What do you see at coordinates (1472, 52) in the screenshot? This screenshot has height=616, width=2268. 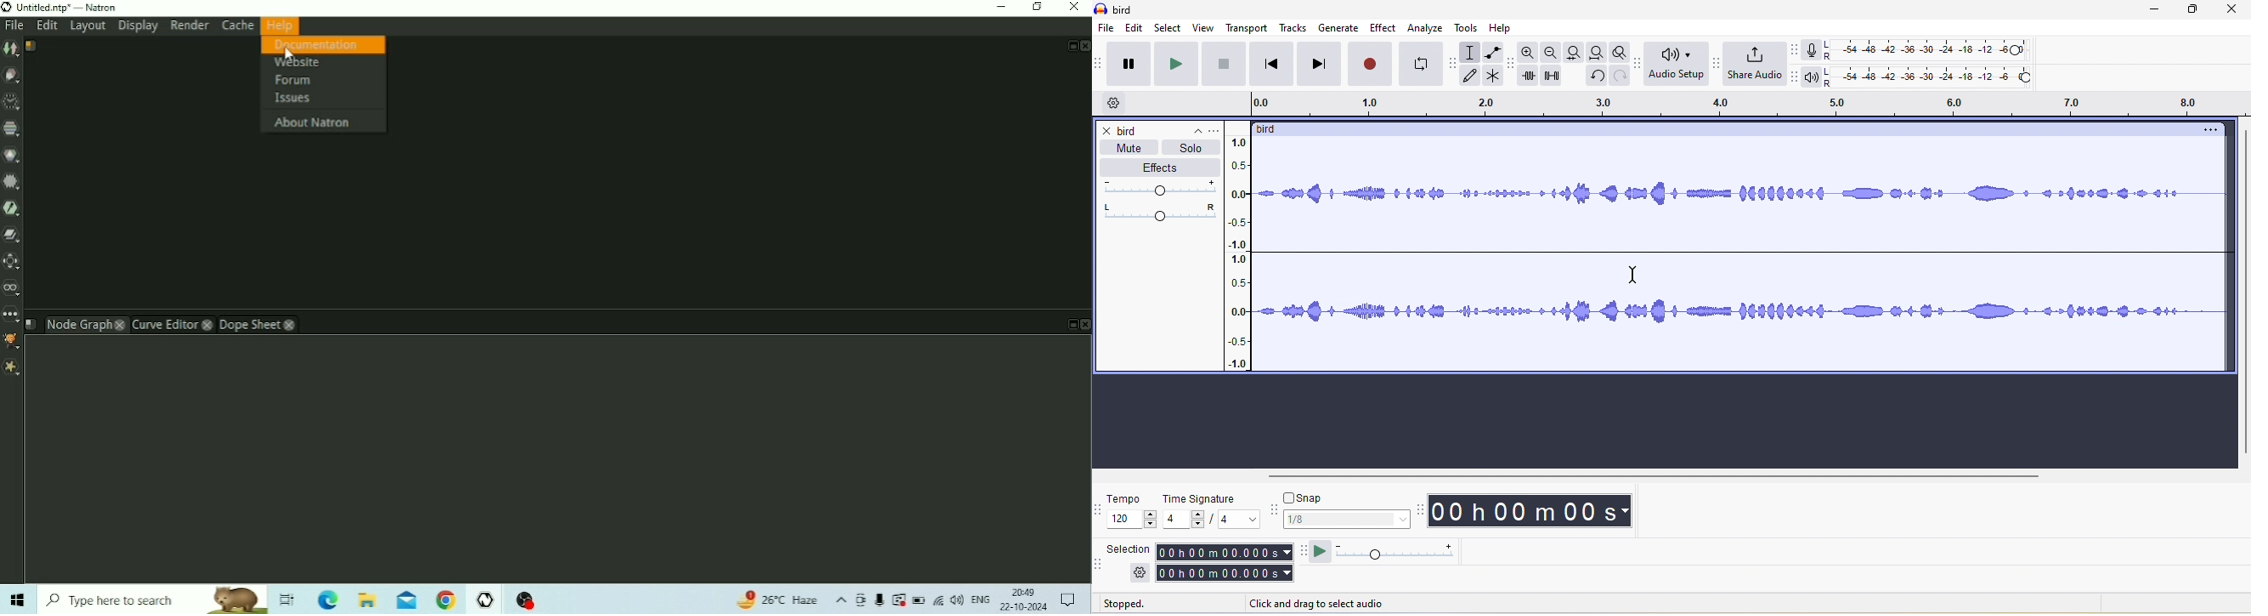 I see `selection tool` at bounding box center [1472, 52].